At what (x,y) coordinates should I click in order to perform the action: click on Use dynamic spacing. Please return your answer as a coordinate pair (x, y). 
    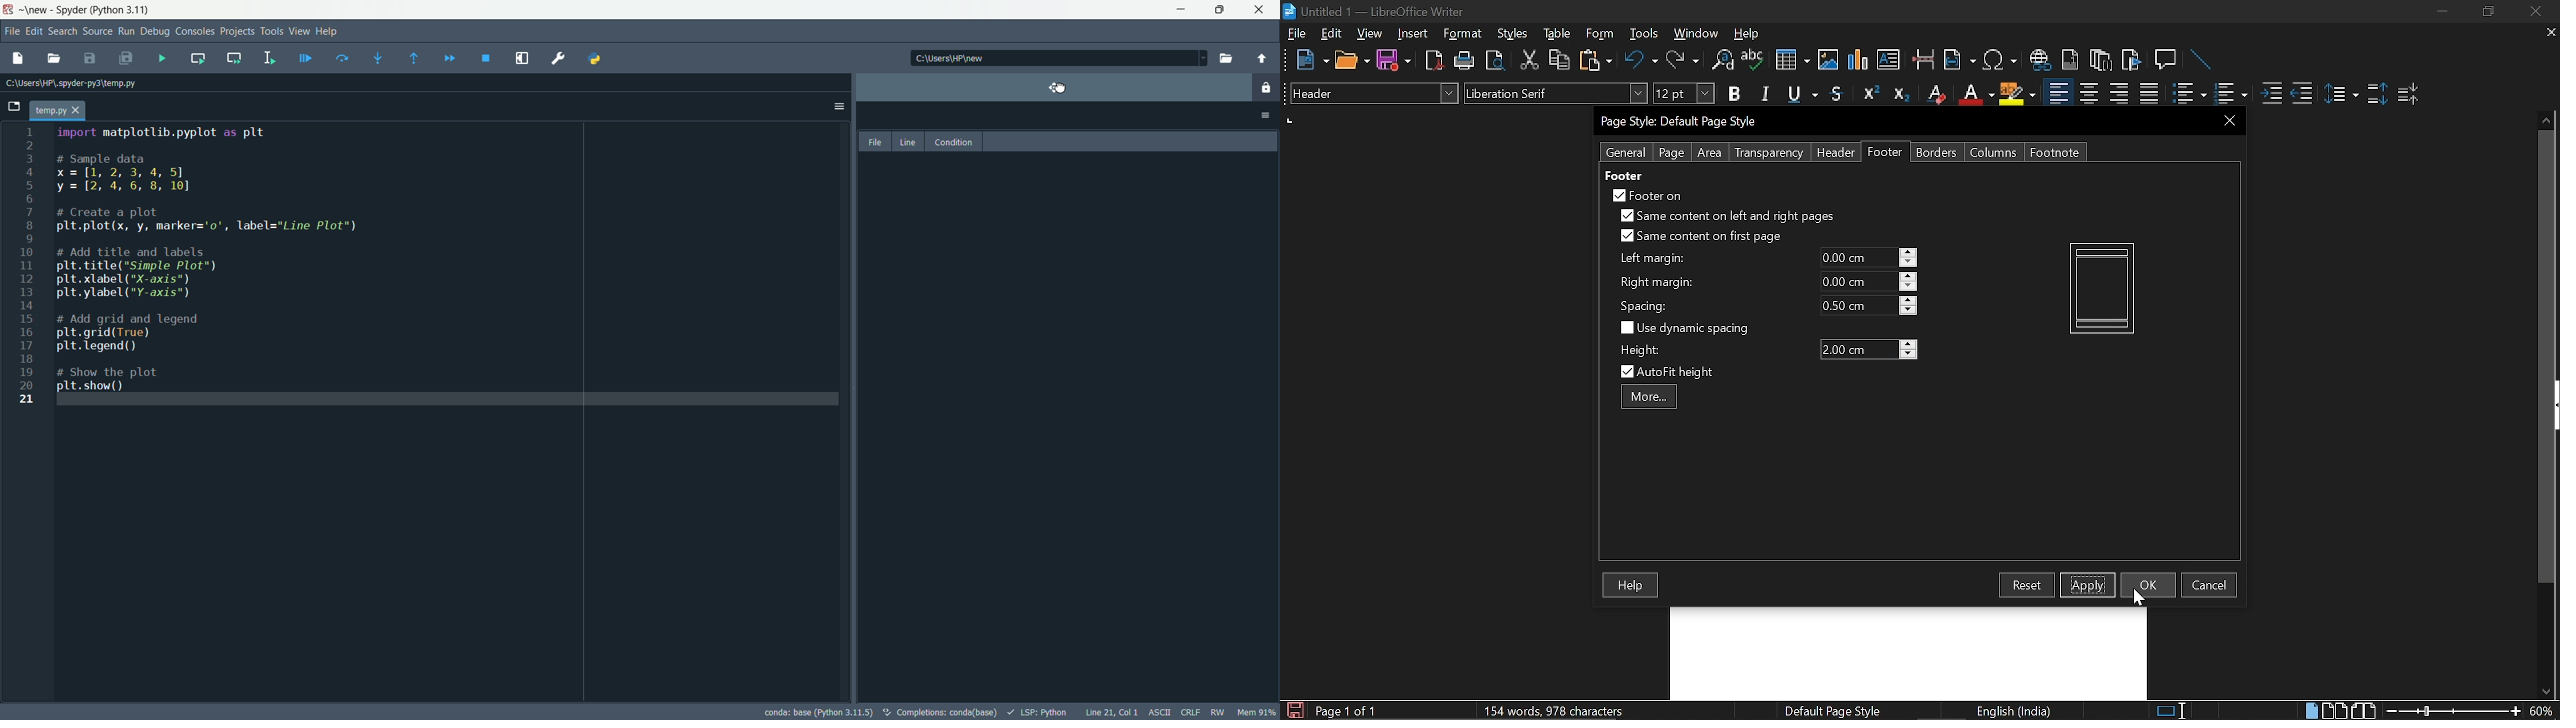
    Looking at the image, I should click on (1688, 328).